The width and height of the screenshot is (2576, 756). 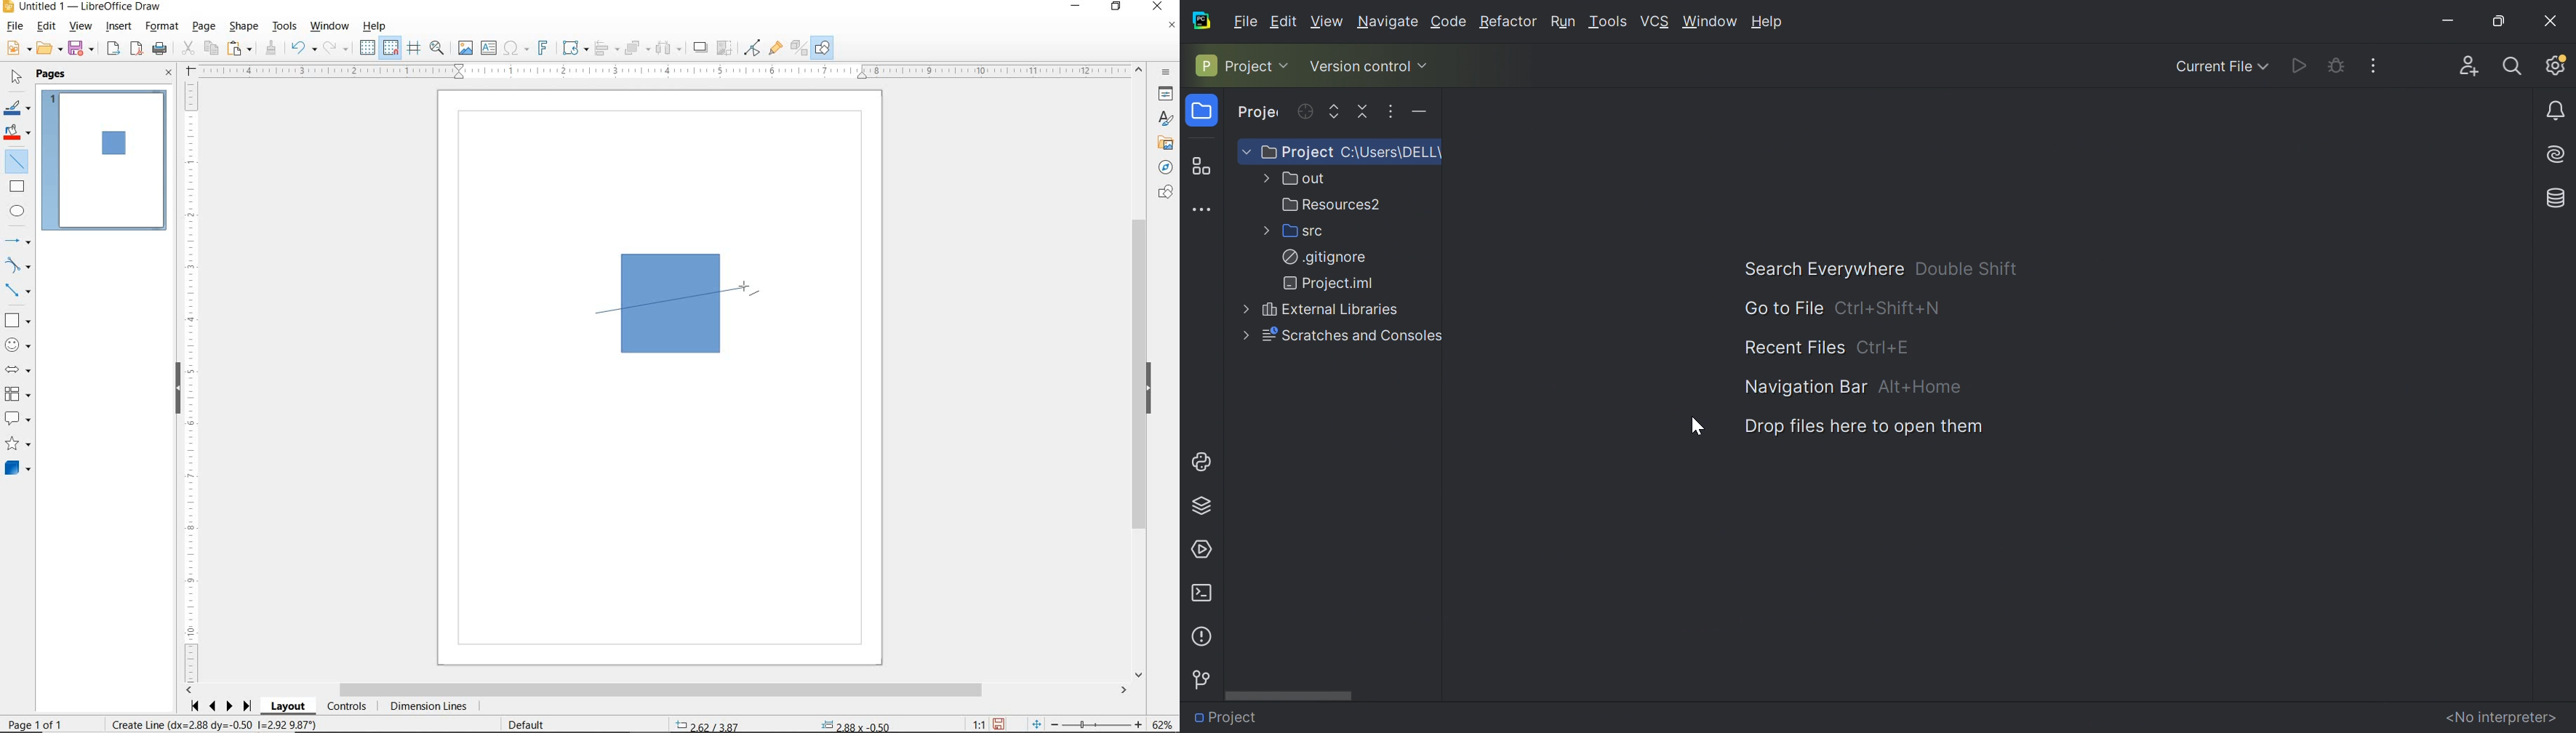 What do you see at coordinates (669, 48) in the screenshot?
I see `SELECT AT LEAST THREE OBJECTS TO DISTRIBUTE` at bounding box center [669, 48].